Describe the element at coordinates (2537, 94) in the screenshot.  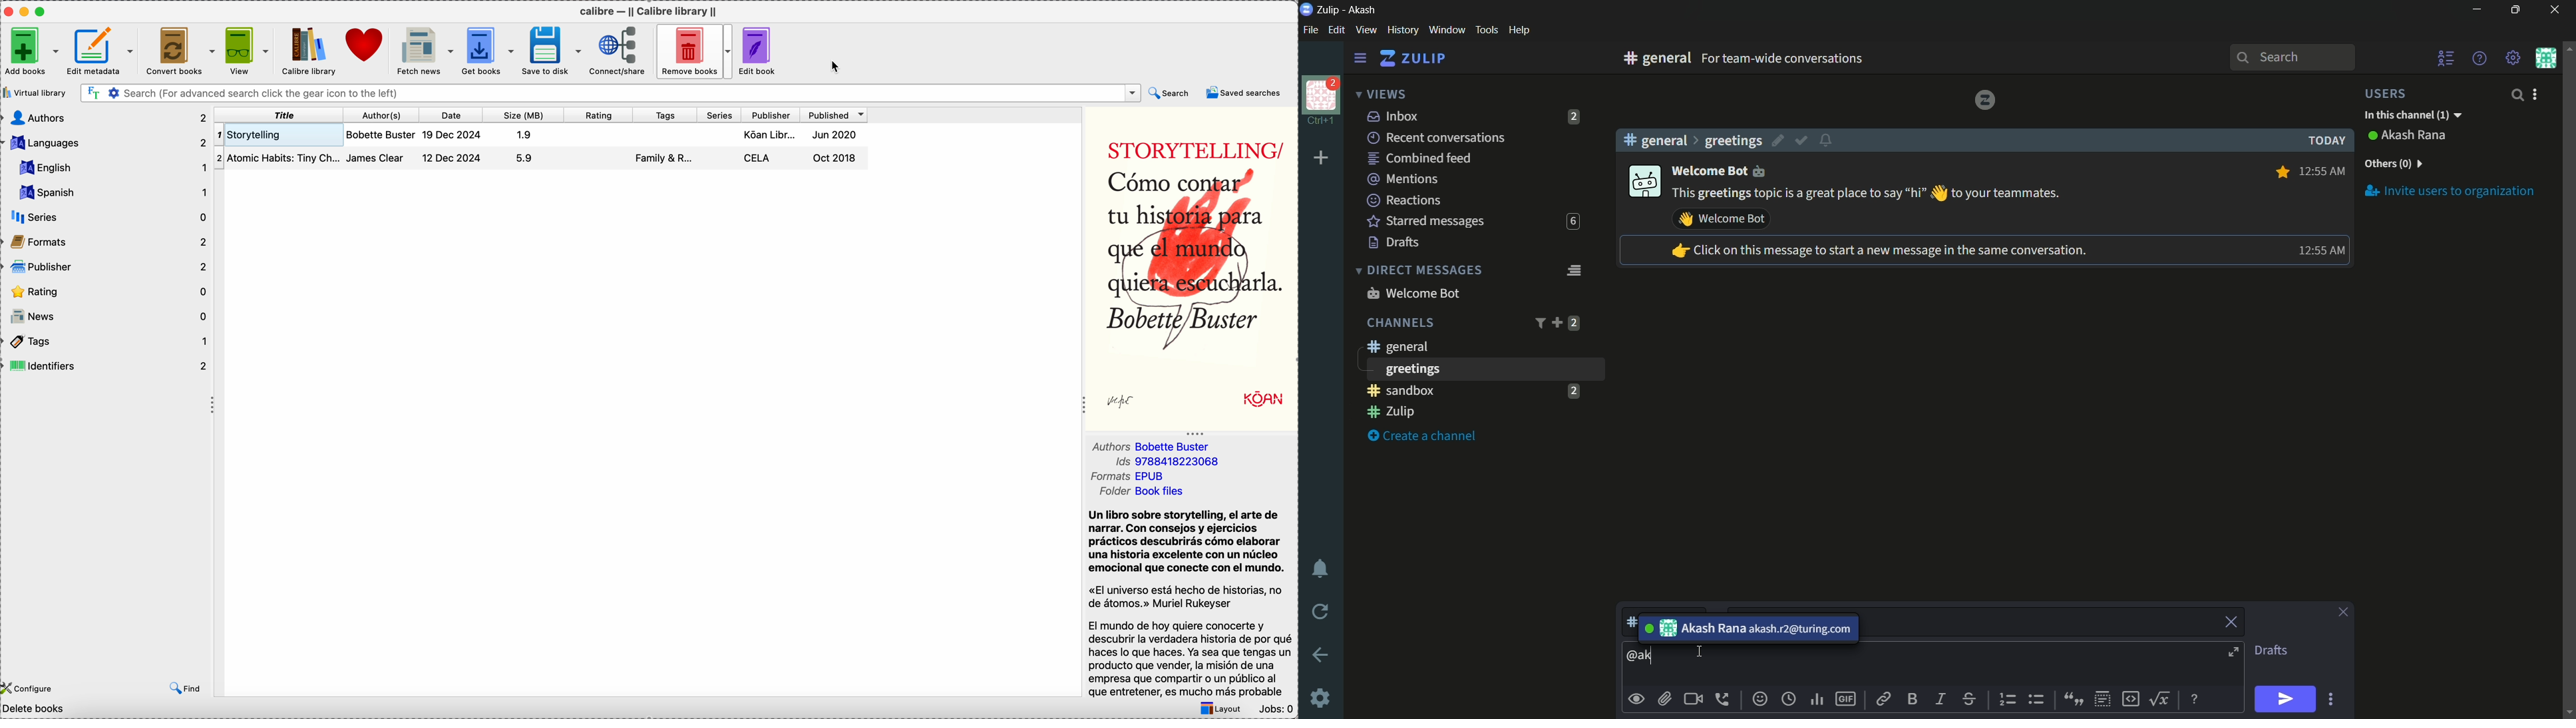
I see `user settings` at that location.